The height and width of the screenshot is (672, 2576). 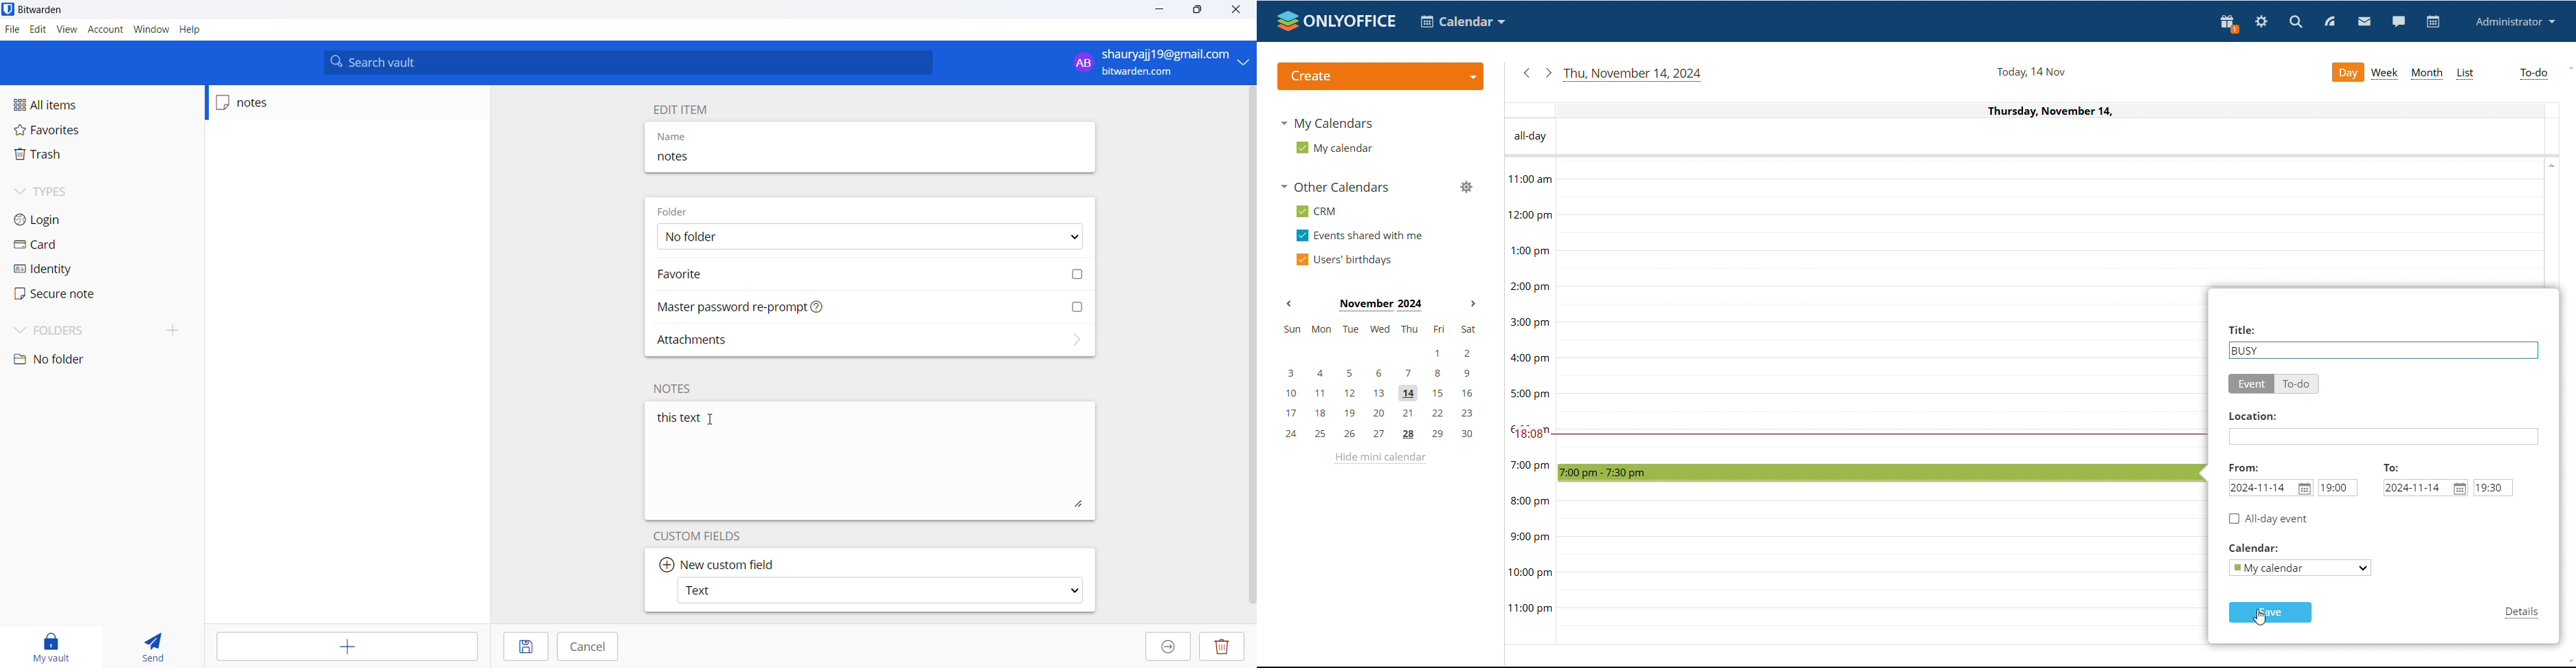 What do you see at coordinates (872, 307) in the screenshot?
I see `Master password reprompt` at bounding box center [872, 307].